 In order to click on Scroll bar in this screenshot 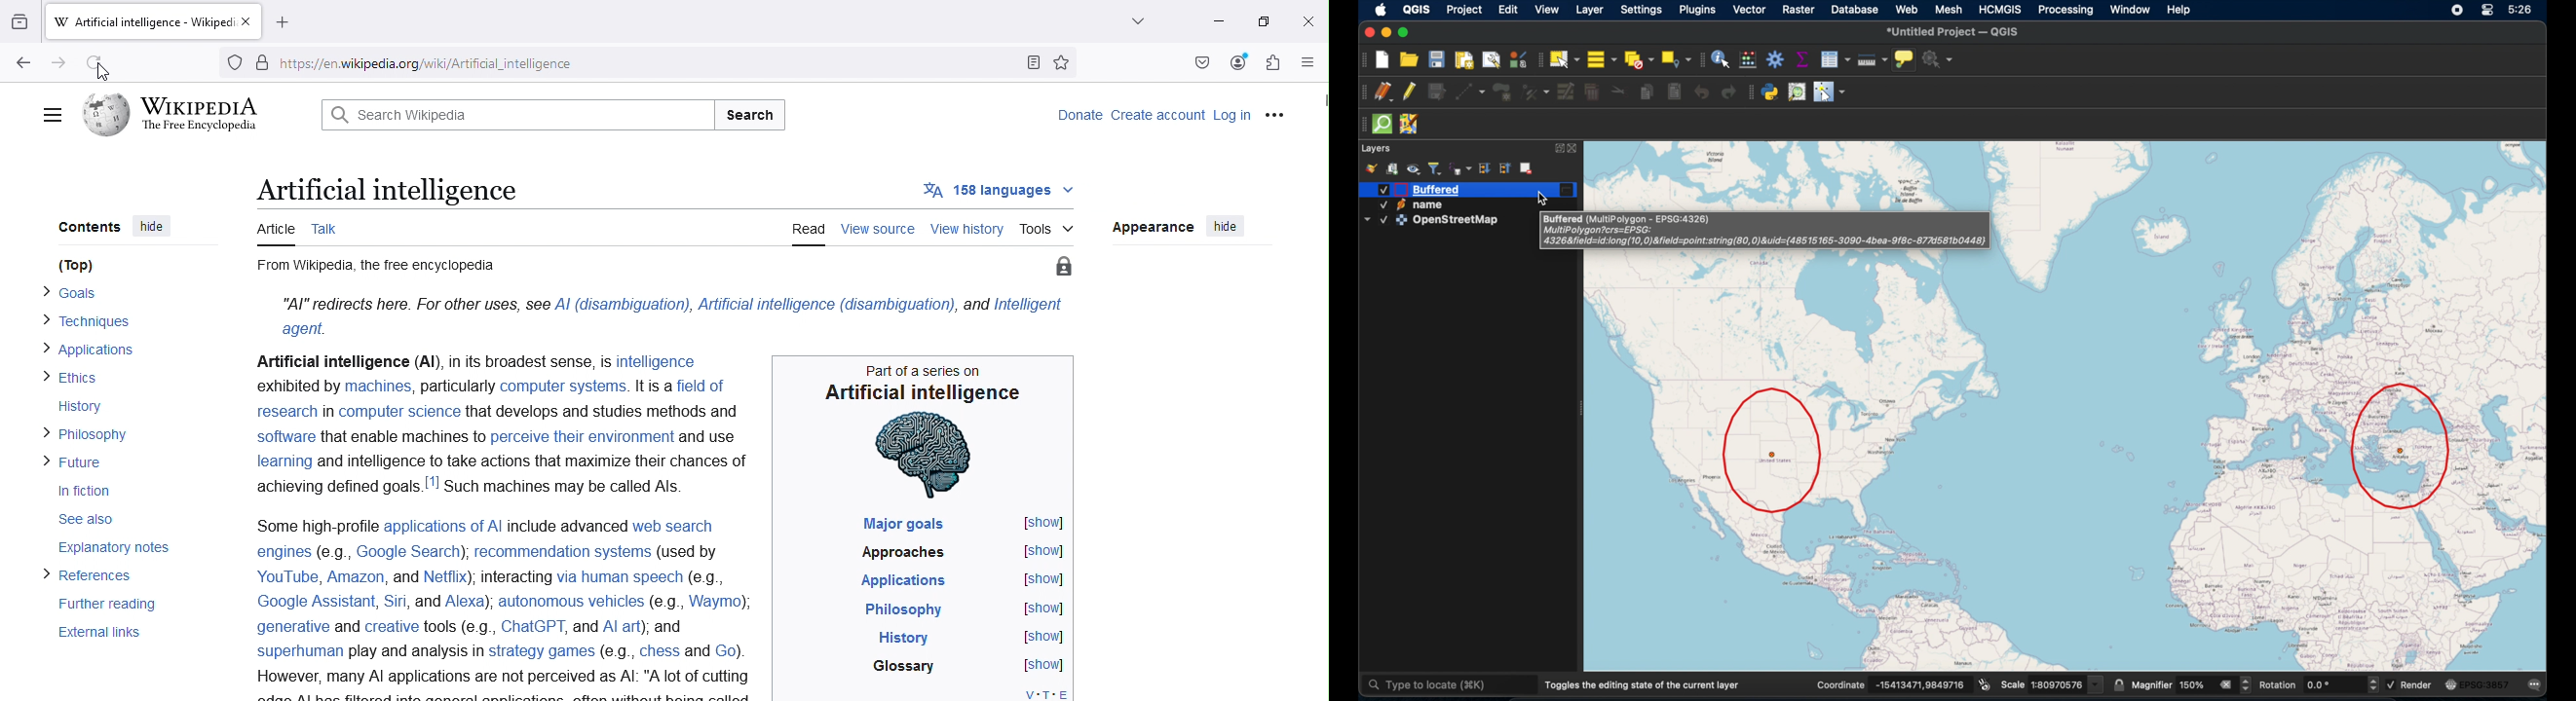, I will do `click(1321, 387)`.